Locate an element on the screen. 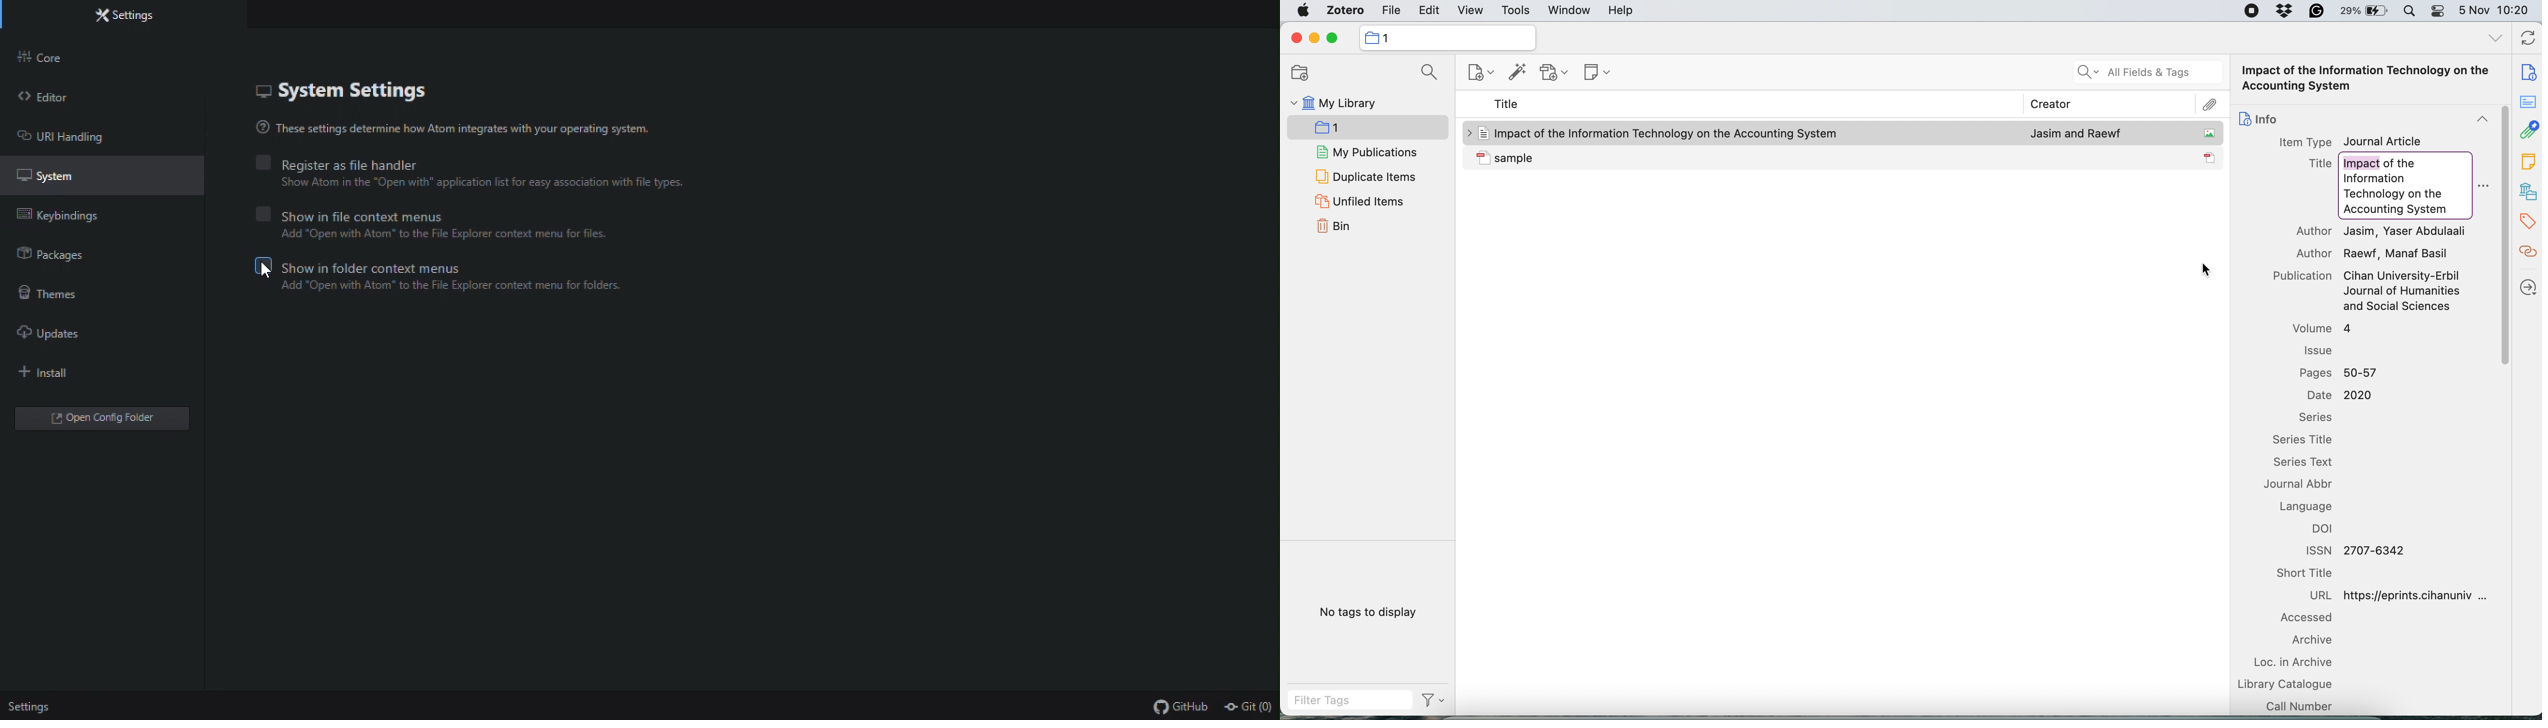 The height and width of the screenshot is (728, 2548). 5 Nov 10:20 is located at coordinates (2495, 10).